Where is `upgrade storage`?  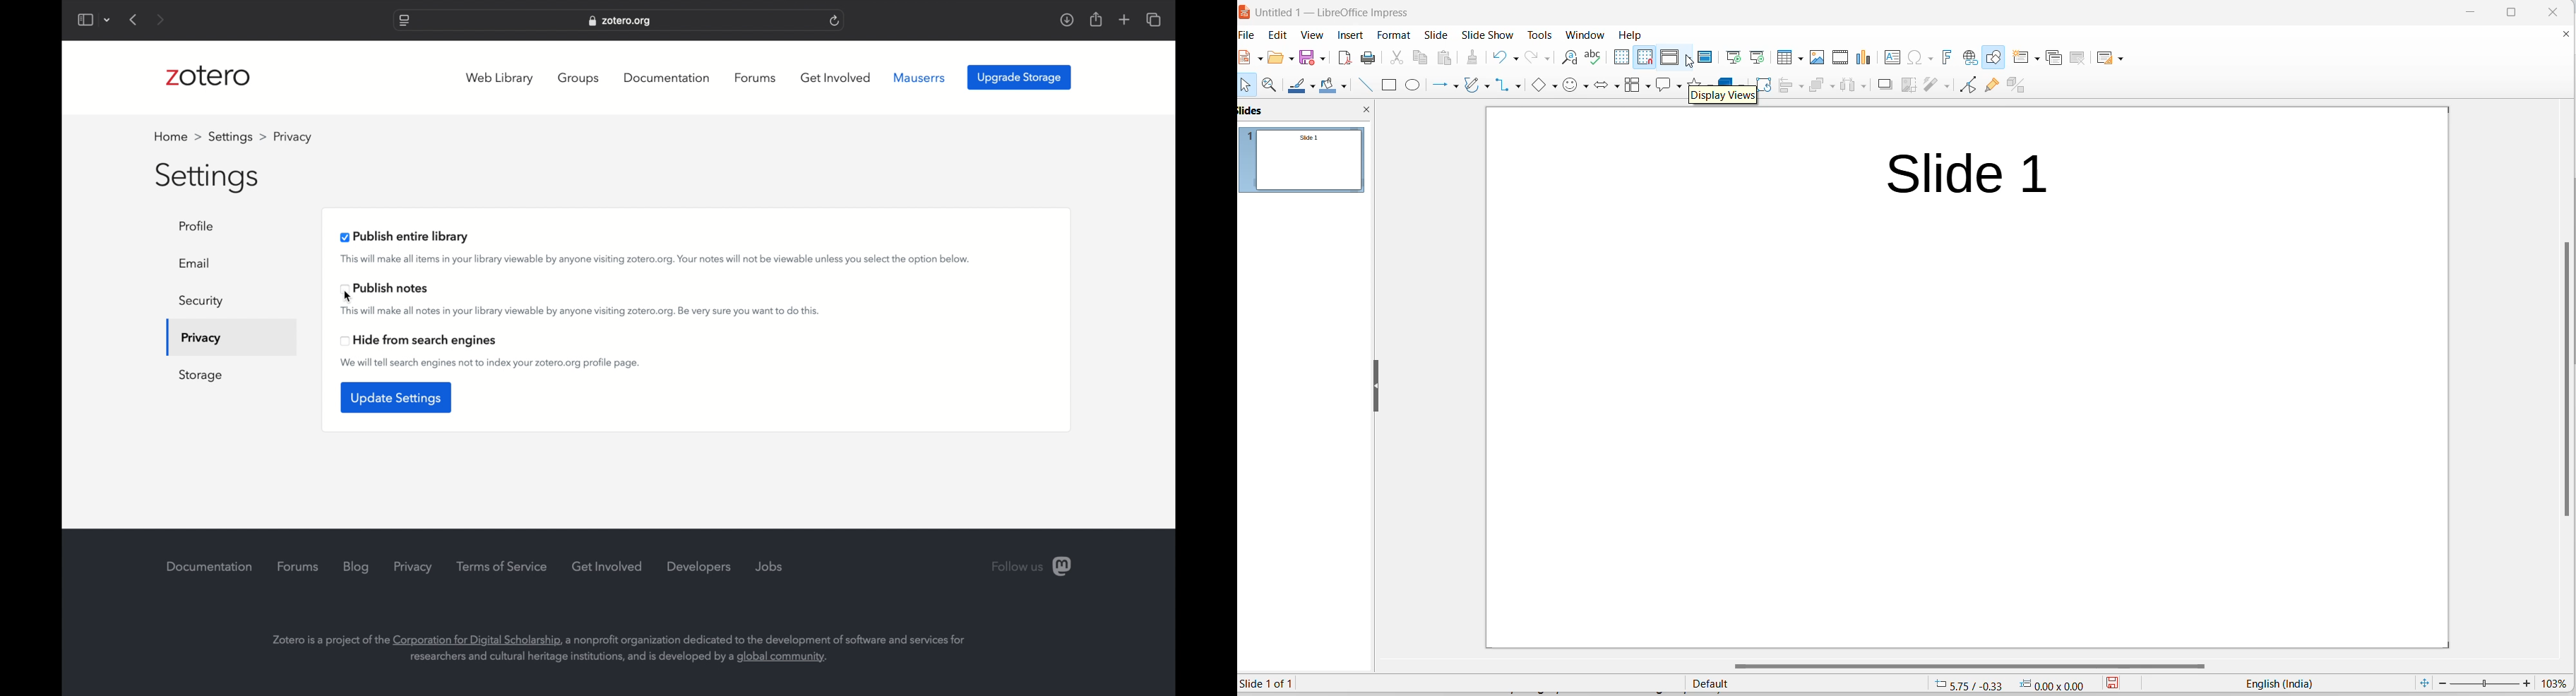 upgrade storage is located at coordinates (1020, 78).